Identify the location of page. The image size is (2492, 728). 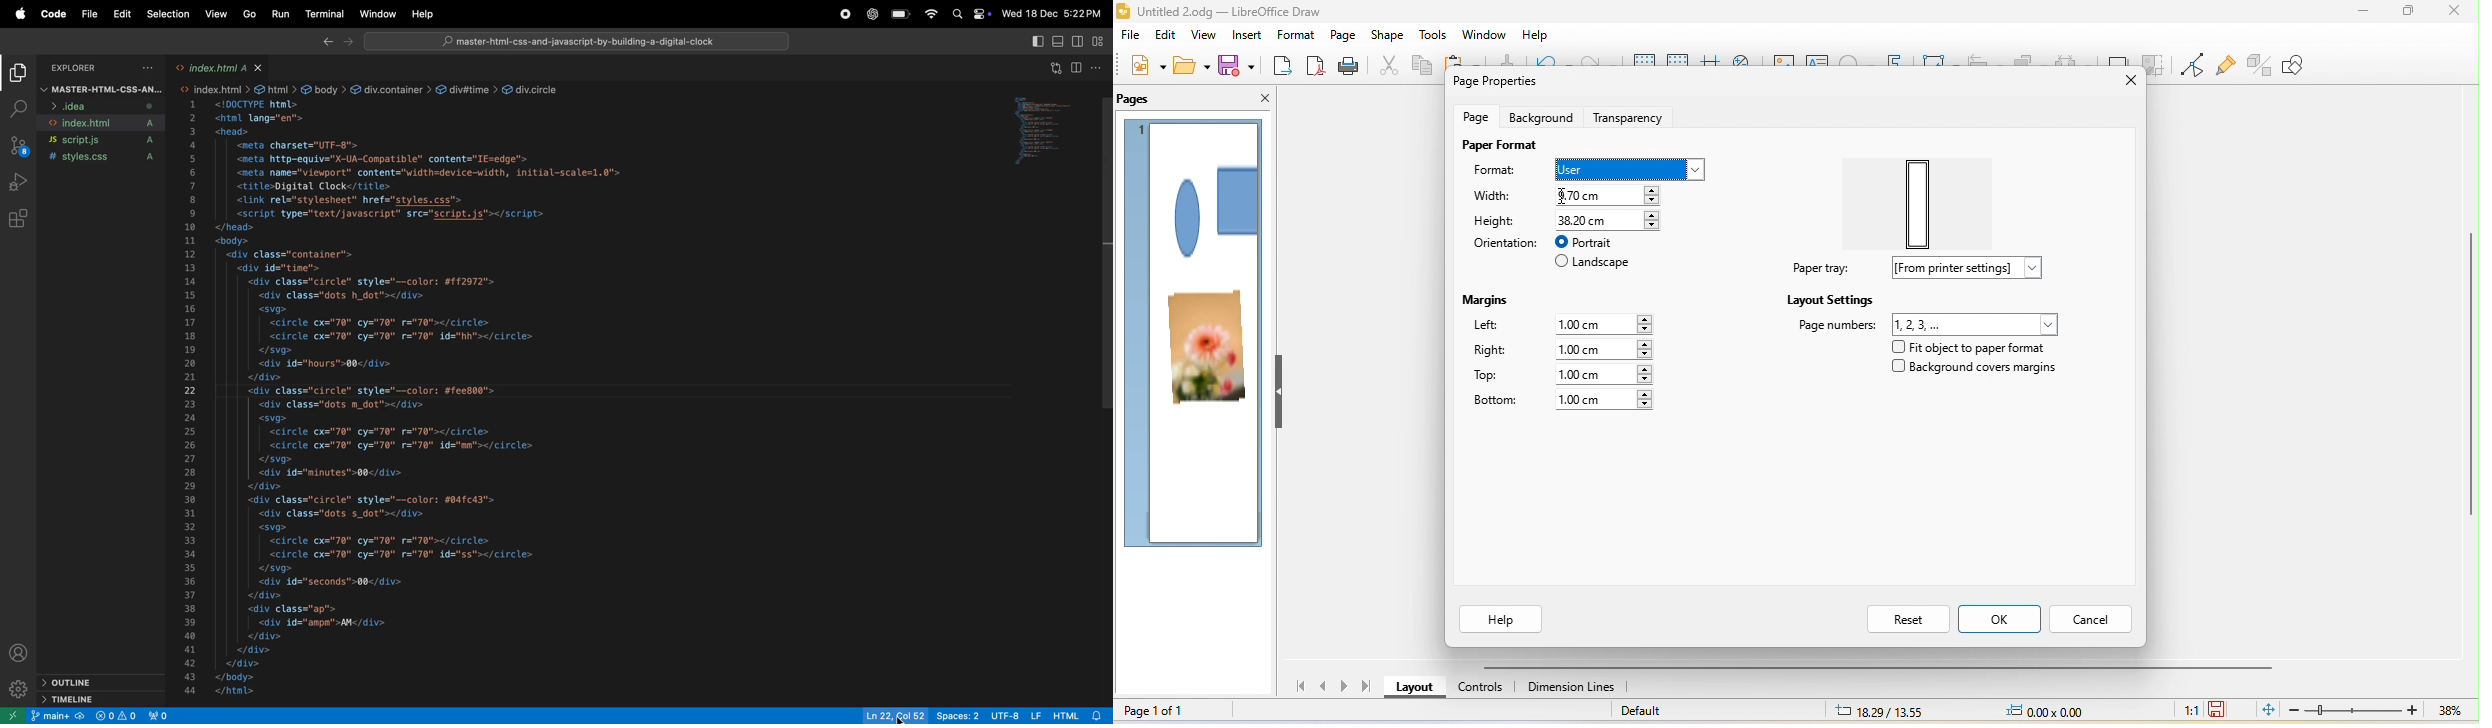
(1342, 36).